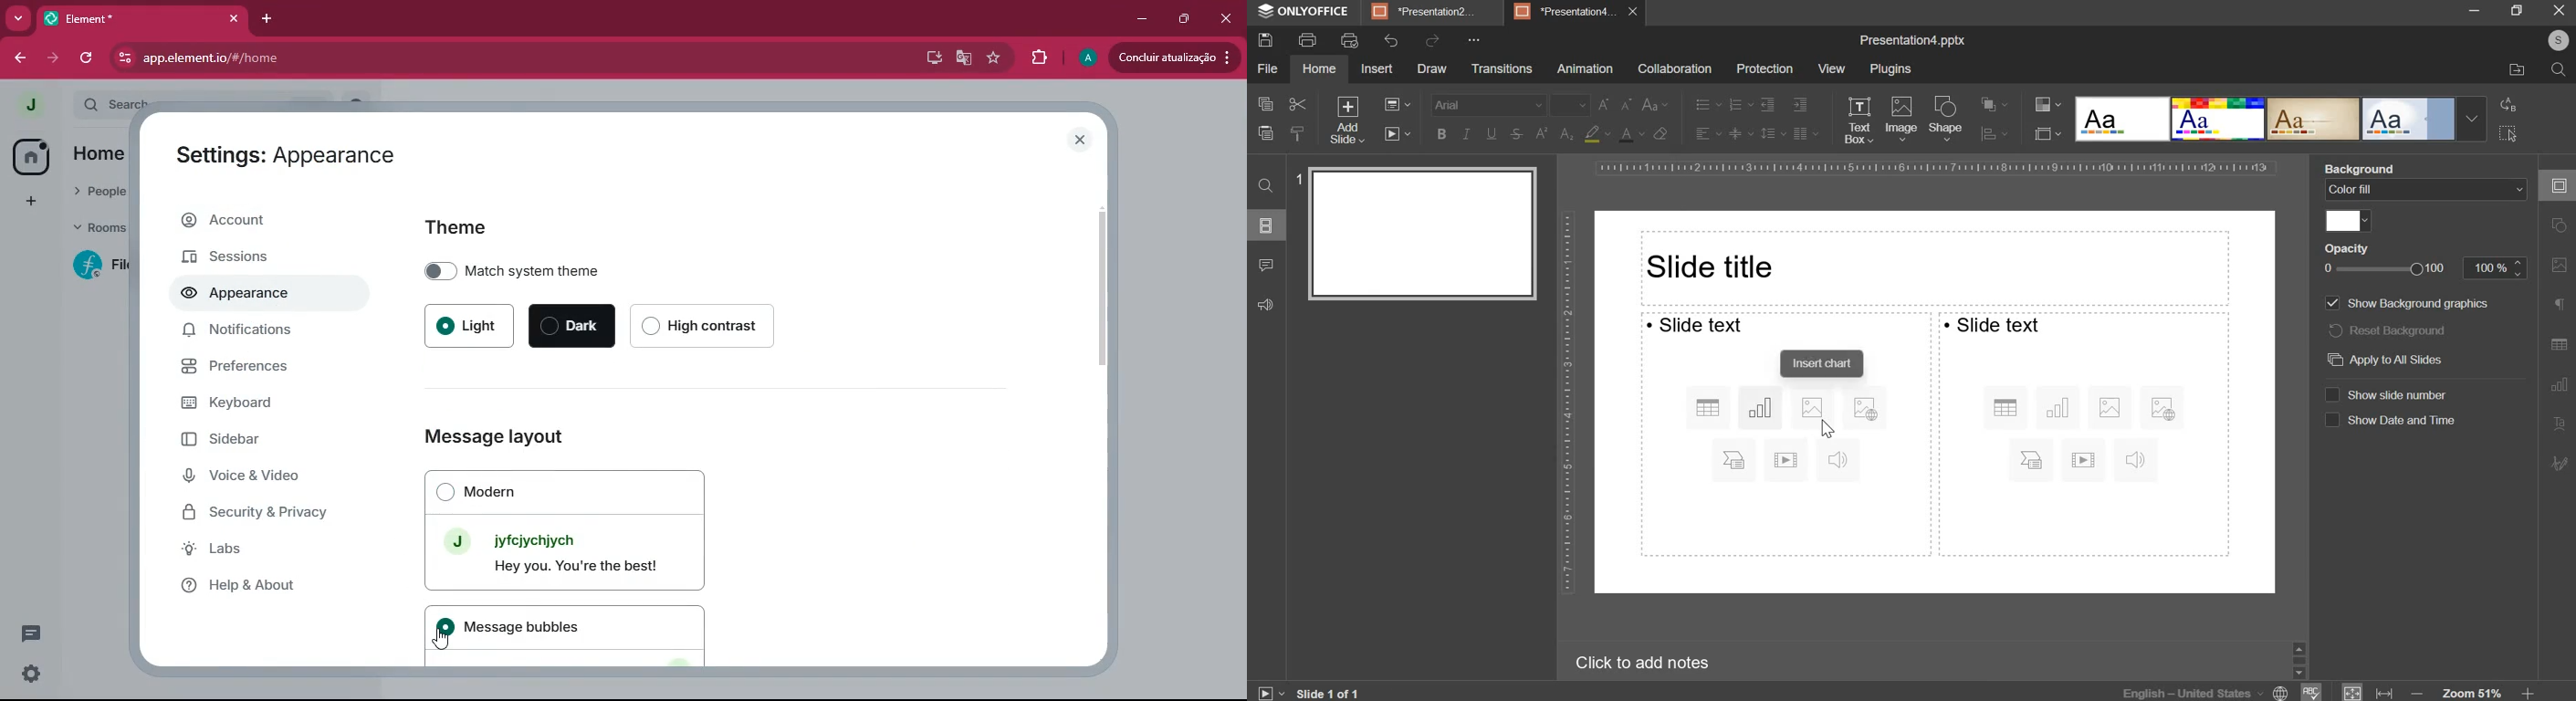 Image resolution: width=2576 pixels, height=728 pixels. I want to click on redo, so click(1433, 42).